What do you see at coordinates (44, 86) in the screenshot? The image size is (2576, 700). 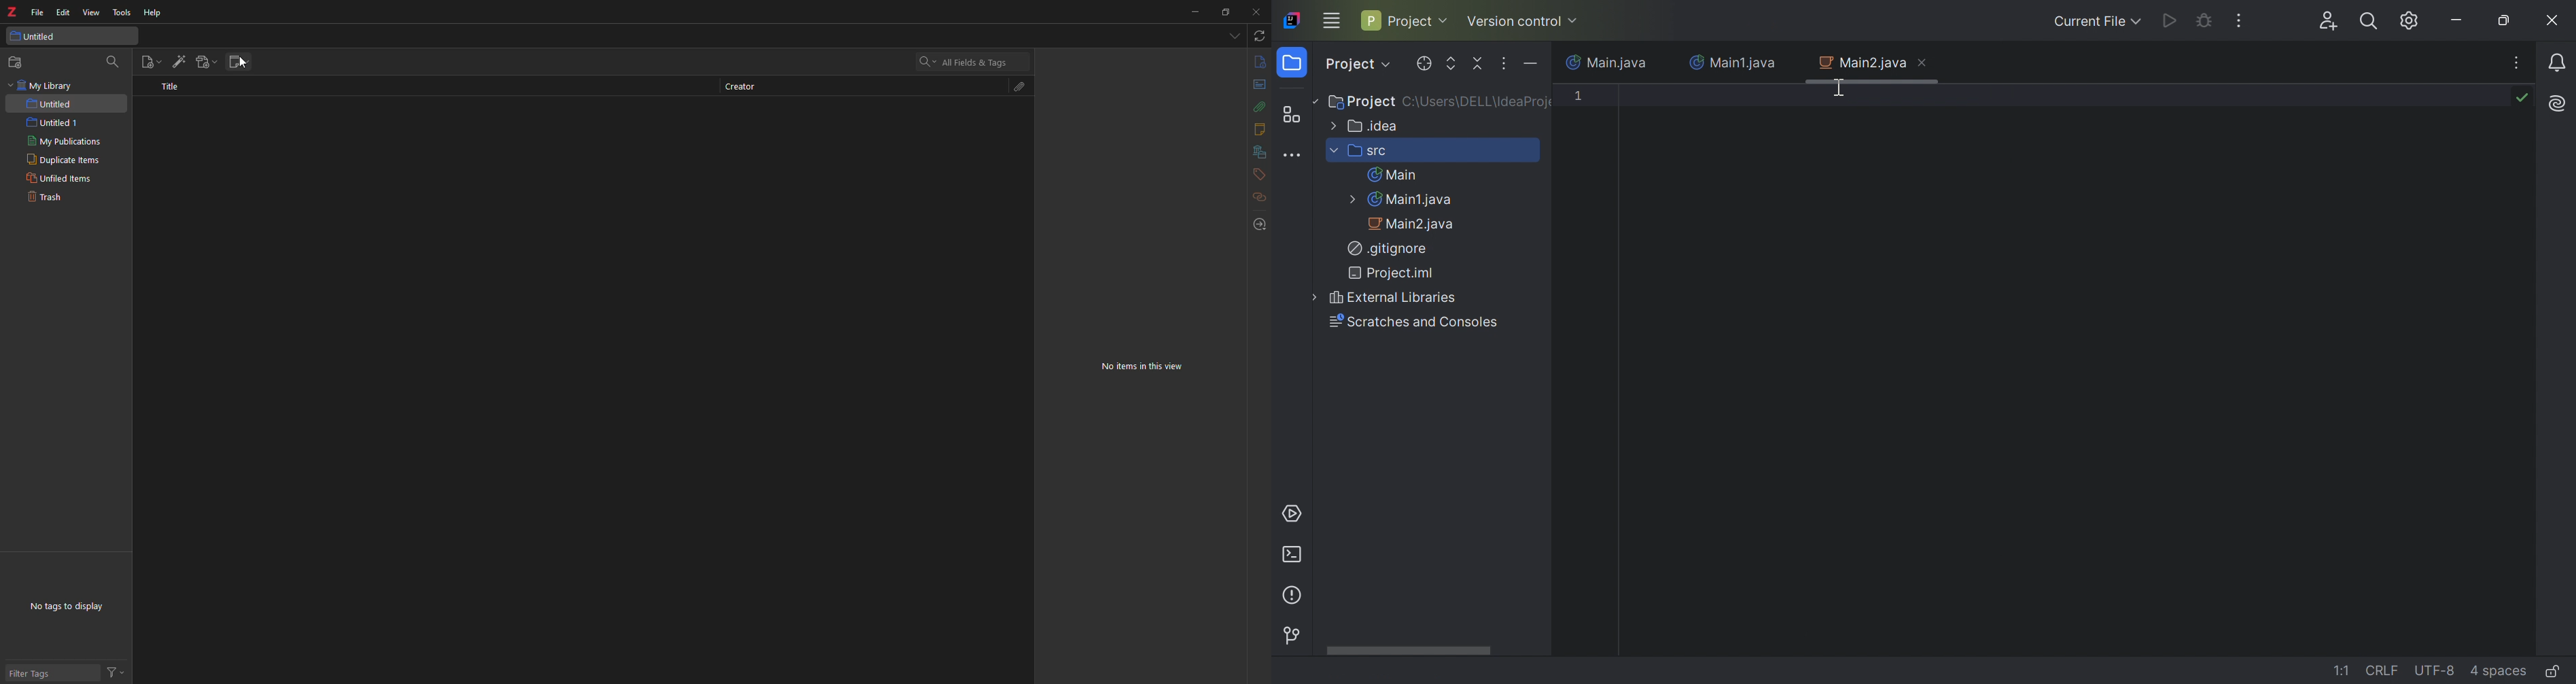 I see `my library` at bounding box center [44, 86].